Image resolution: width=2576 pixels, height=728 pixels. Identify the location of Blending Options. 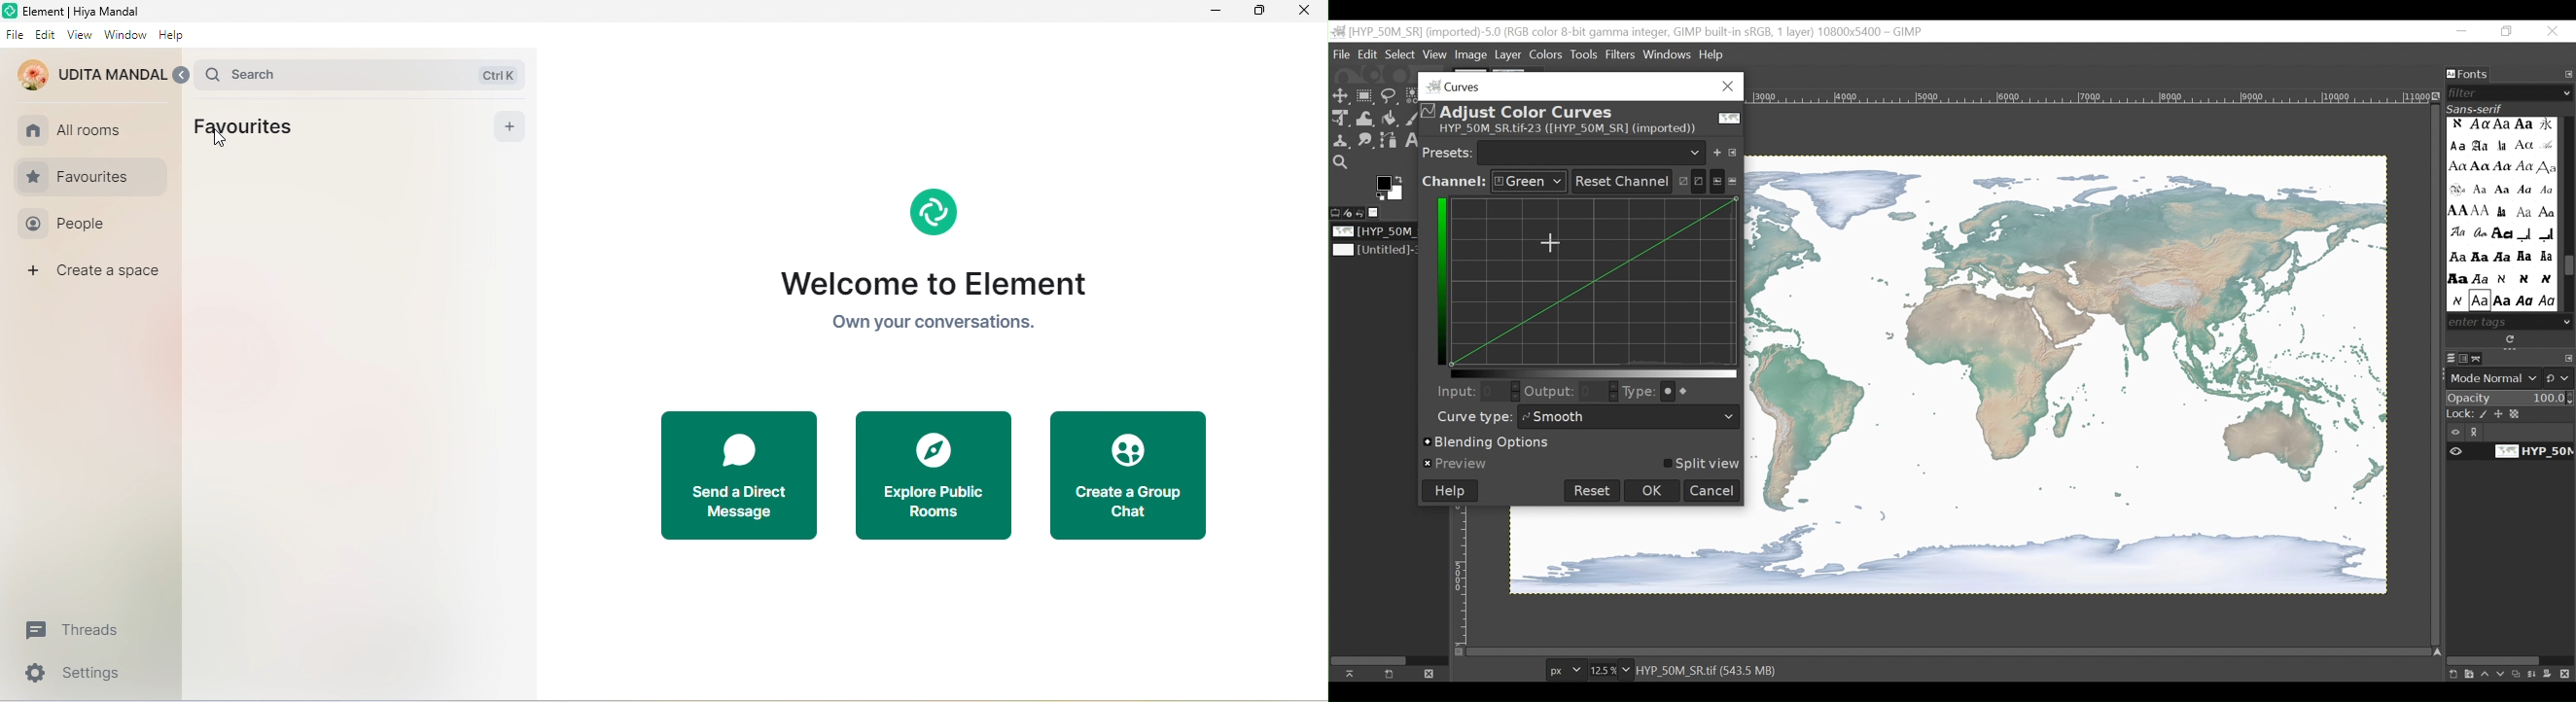
(1489, 443).